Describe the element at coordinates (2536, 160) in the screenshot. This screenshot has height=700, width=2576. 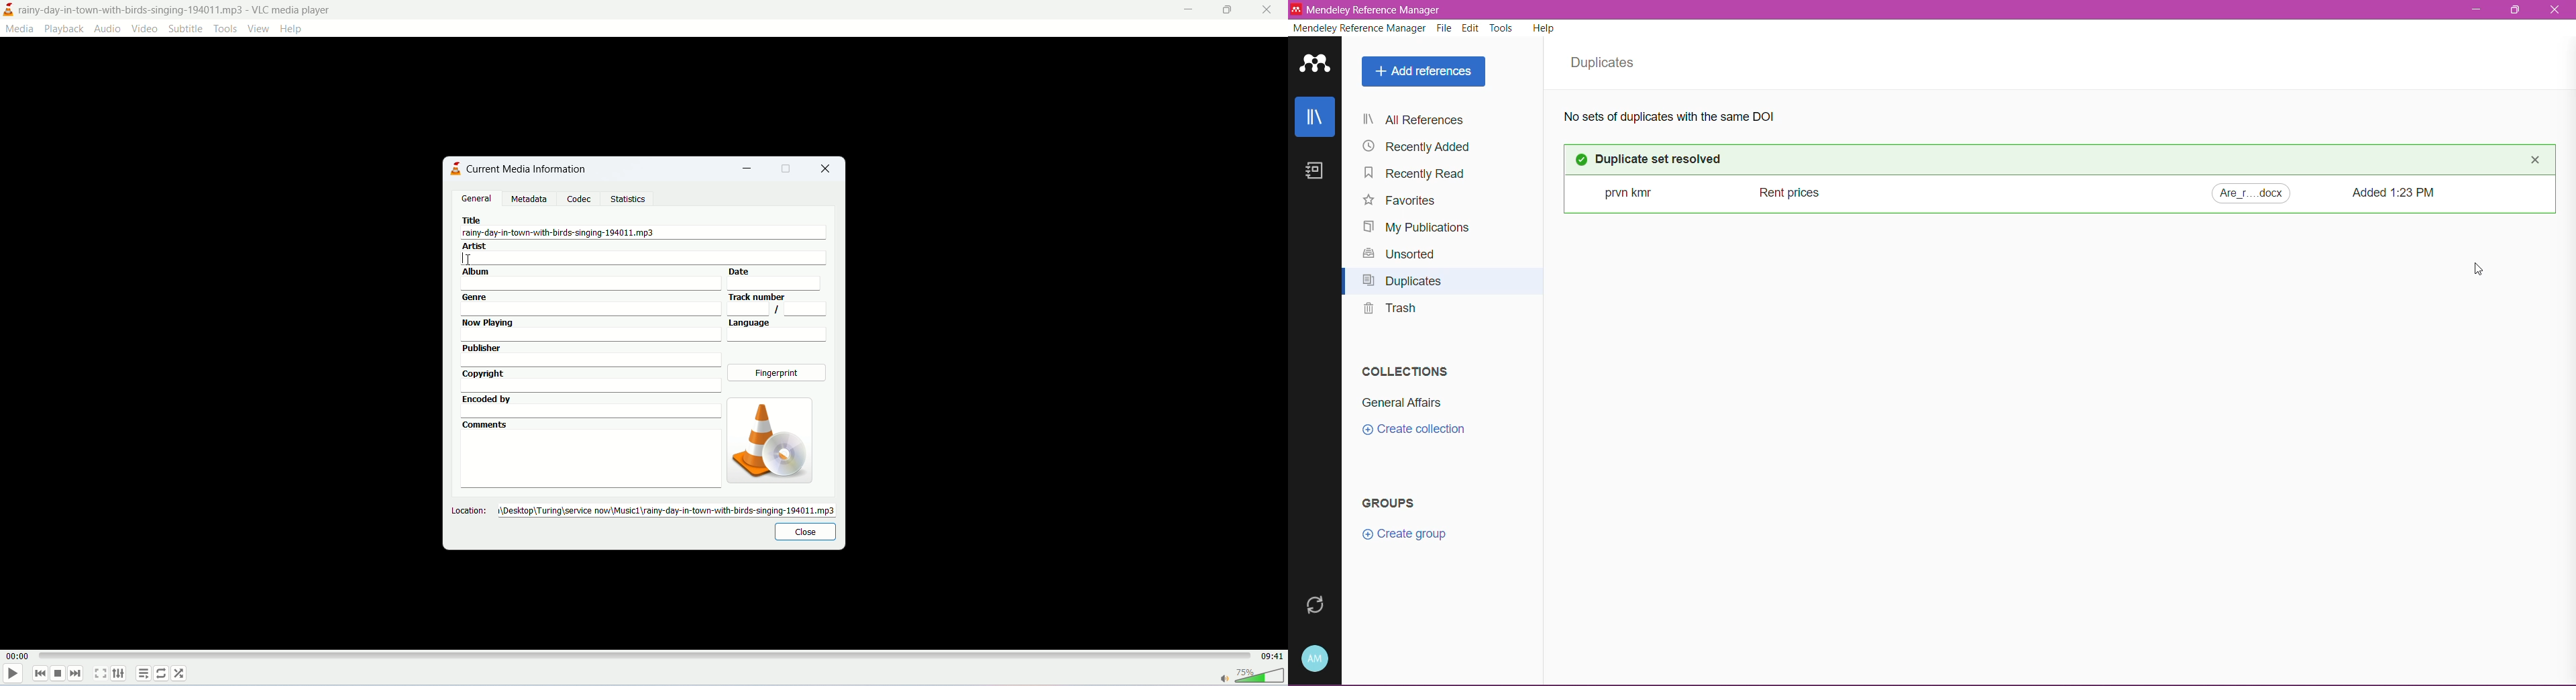
I see `close` at that location.